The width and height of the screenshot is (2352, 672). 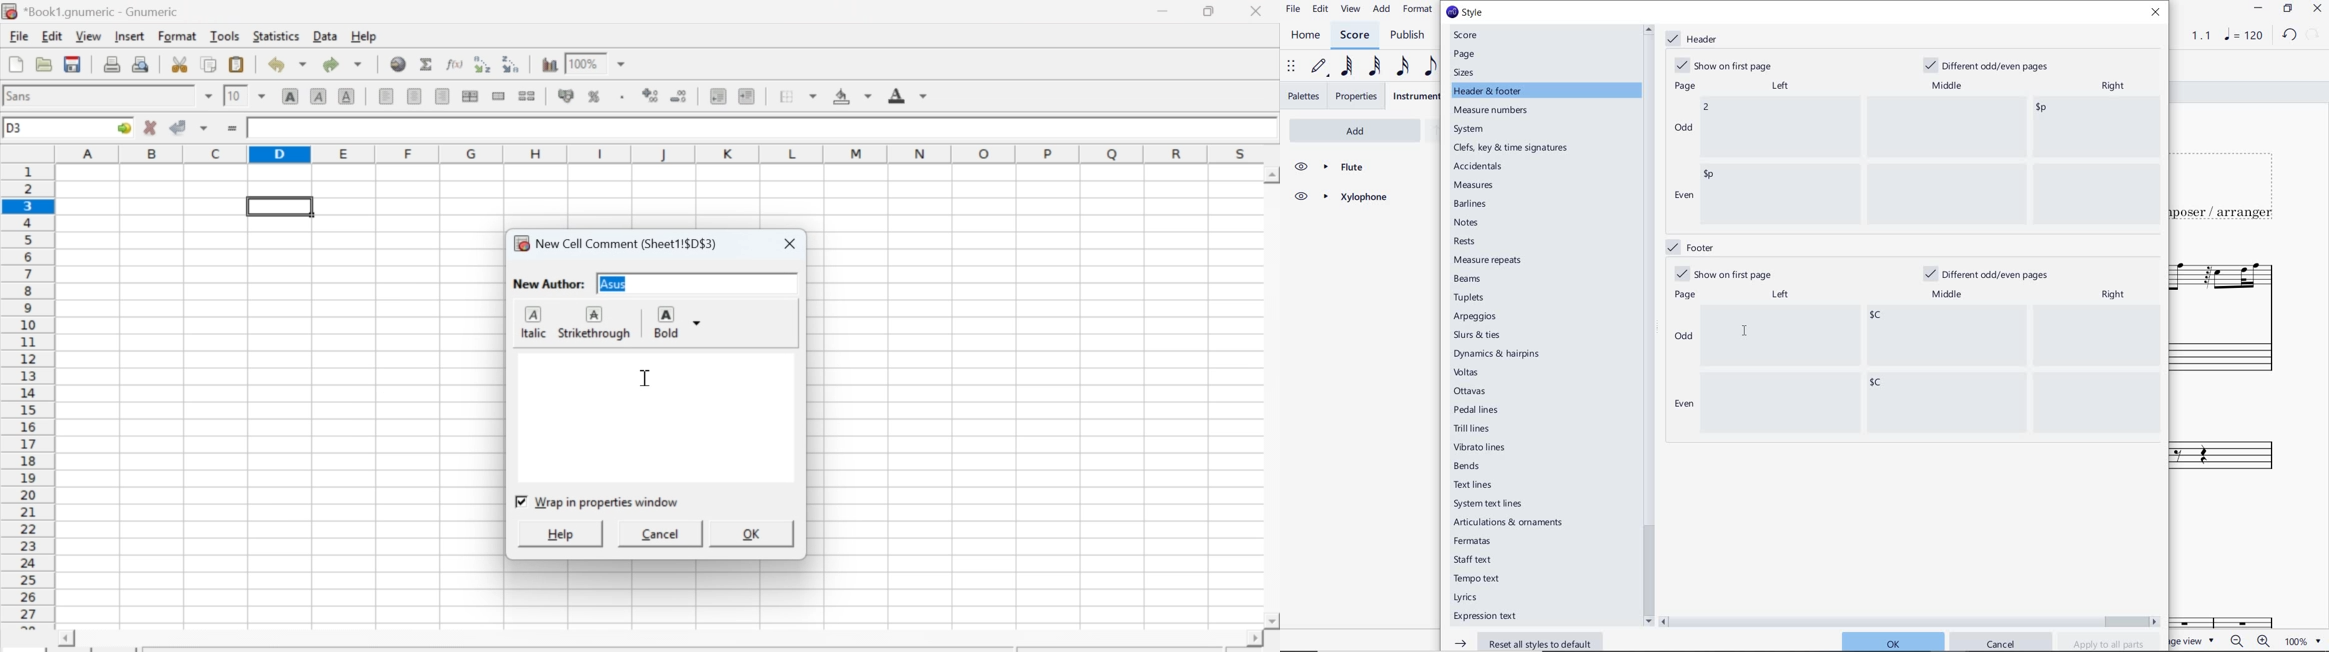 I want to click on =, so click(x=231, y=129).